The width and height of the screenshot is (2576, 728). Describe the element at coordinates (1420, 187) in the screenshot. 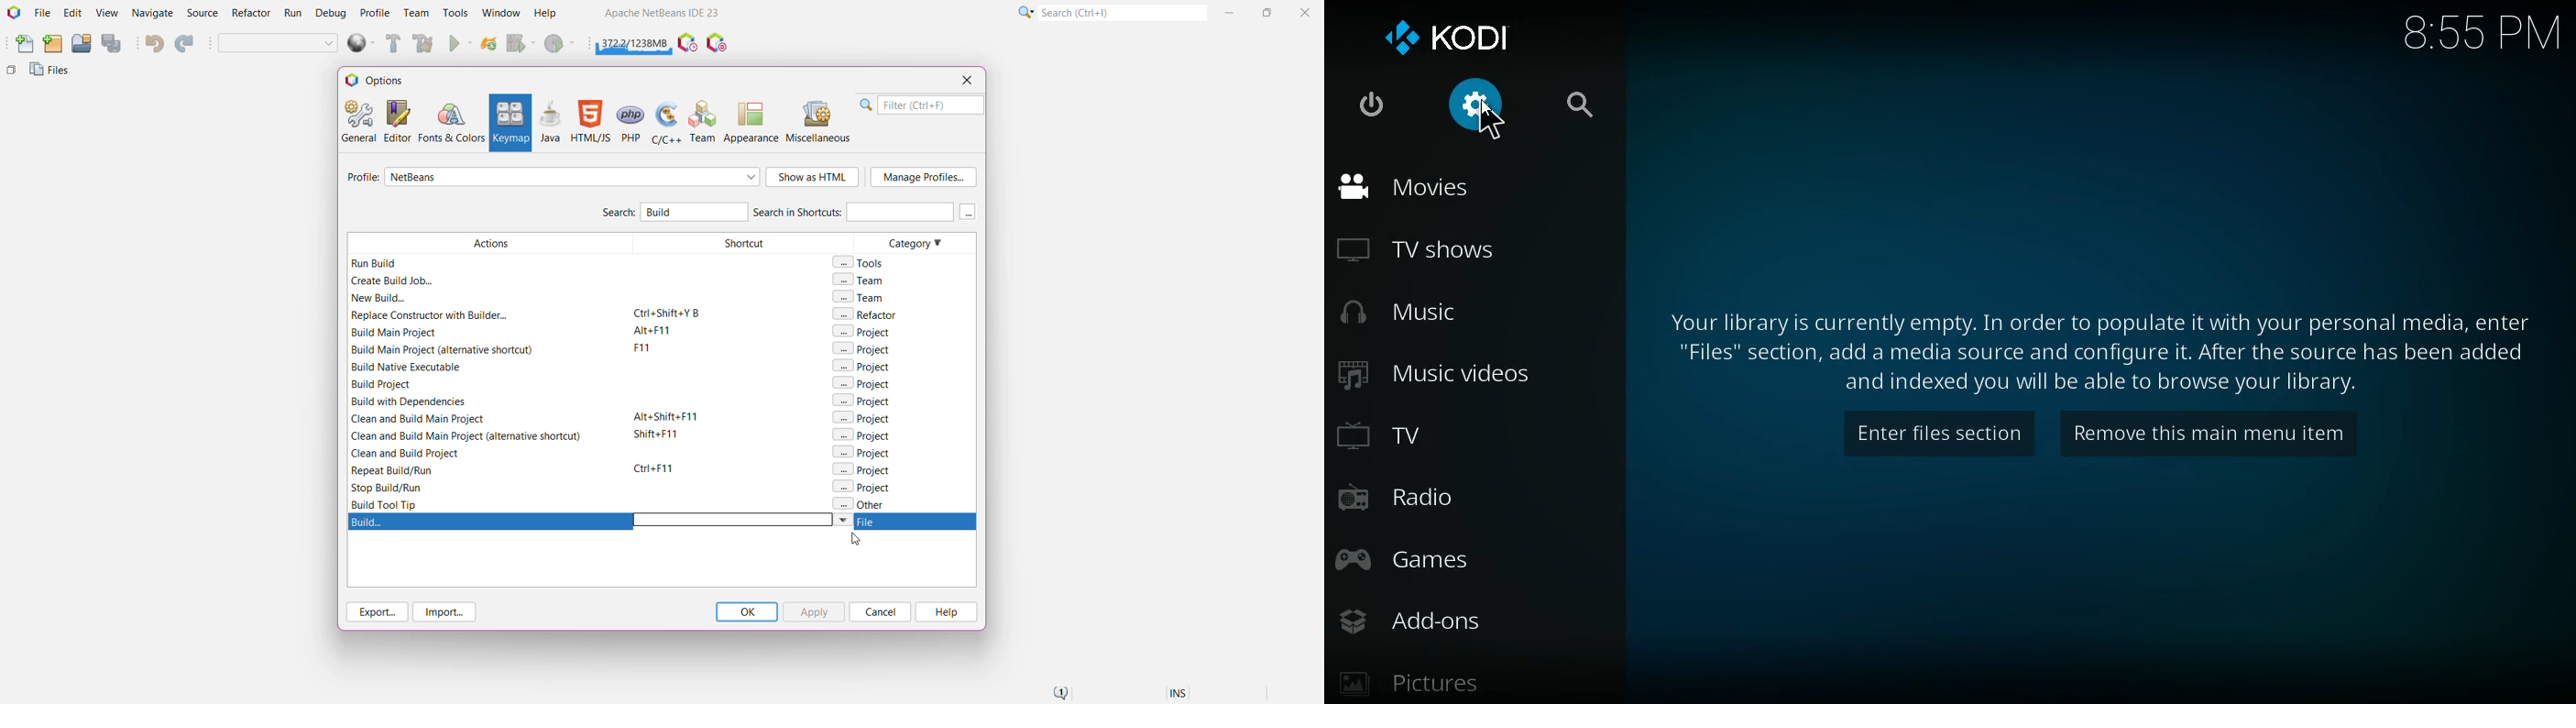

I see `movies` at that location.